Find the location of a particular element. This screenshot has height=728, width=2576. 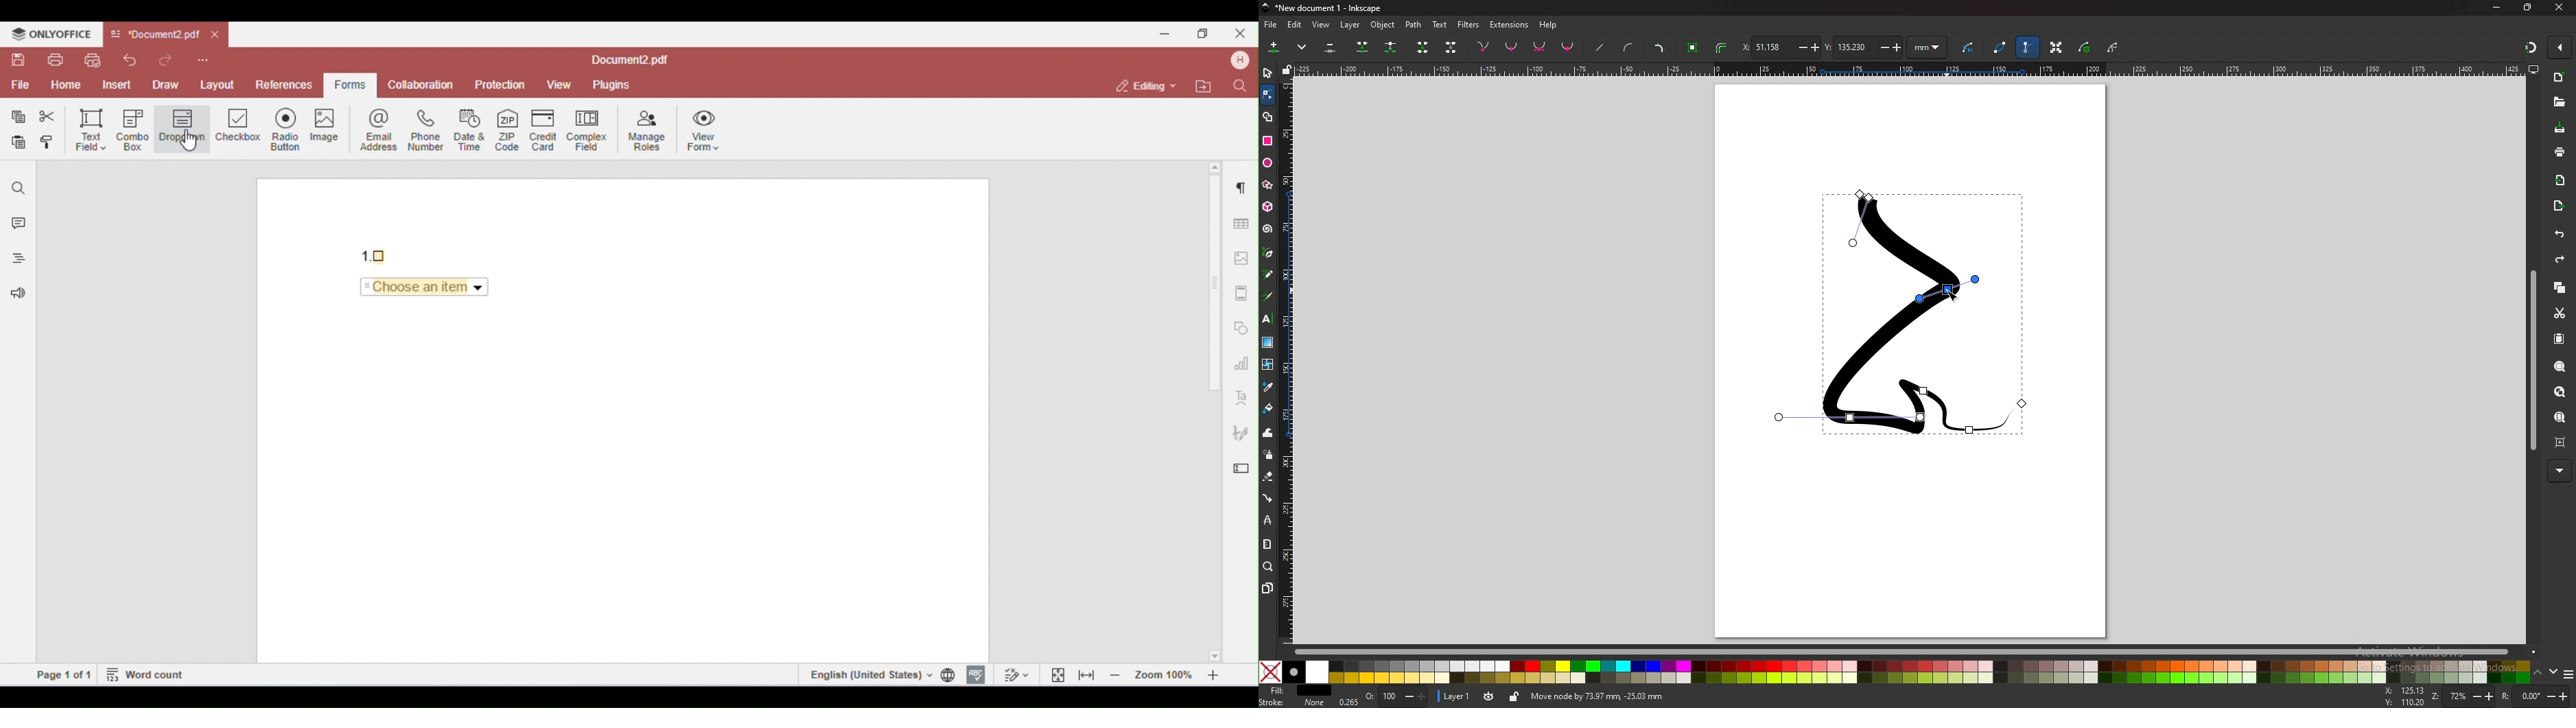

add curve handles is located at coordinates (1628, 47).